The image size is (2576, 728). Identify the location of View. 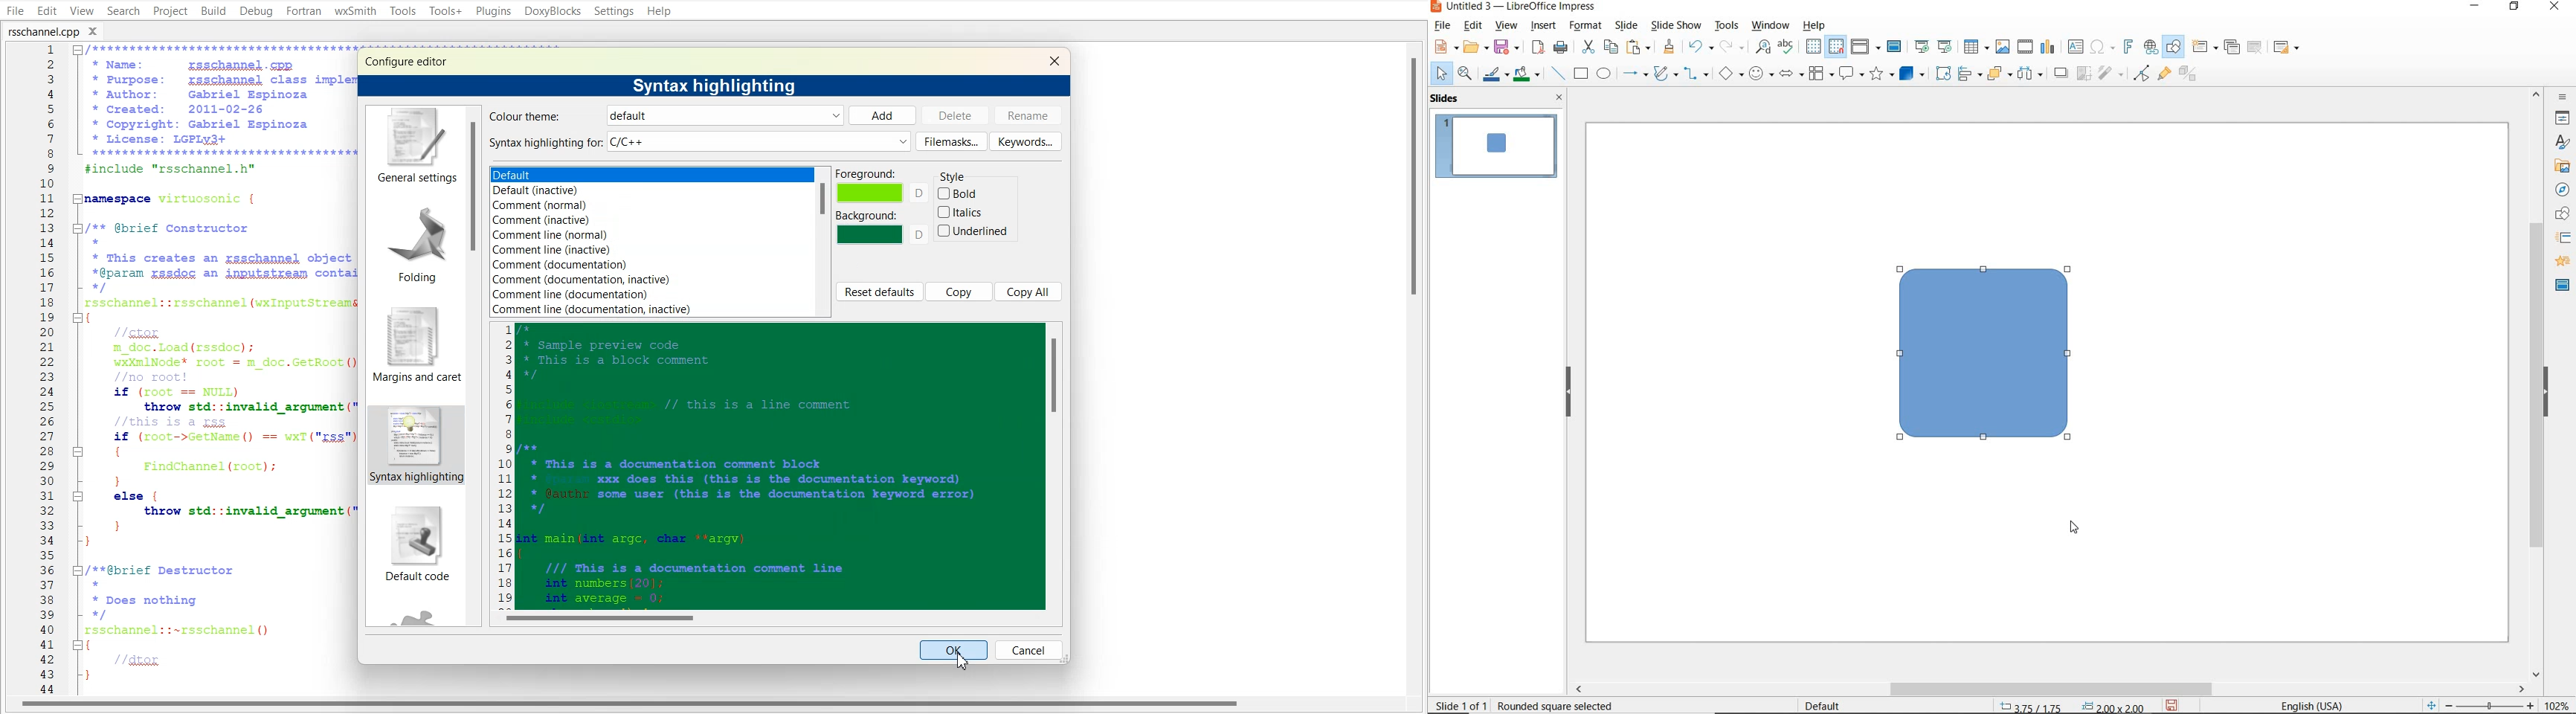
(81, 10).